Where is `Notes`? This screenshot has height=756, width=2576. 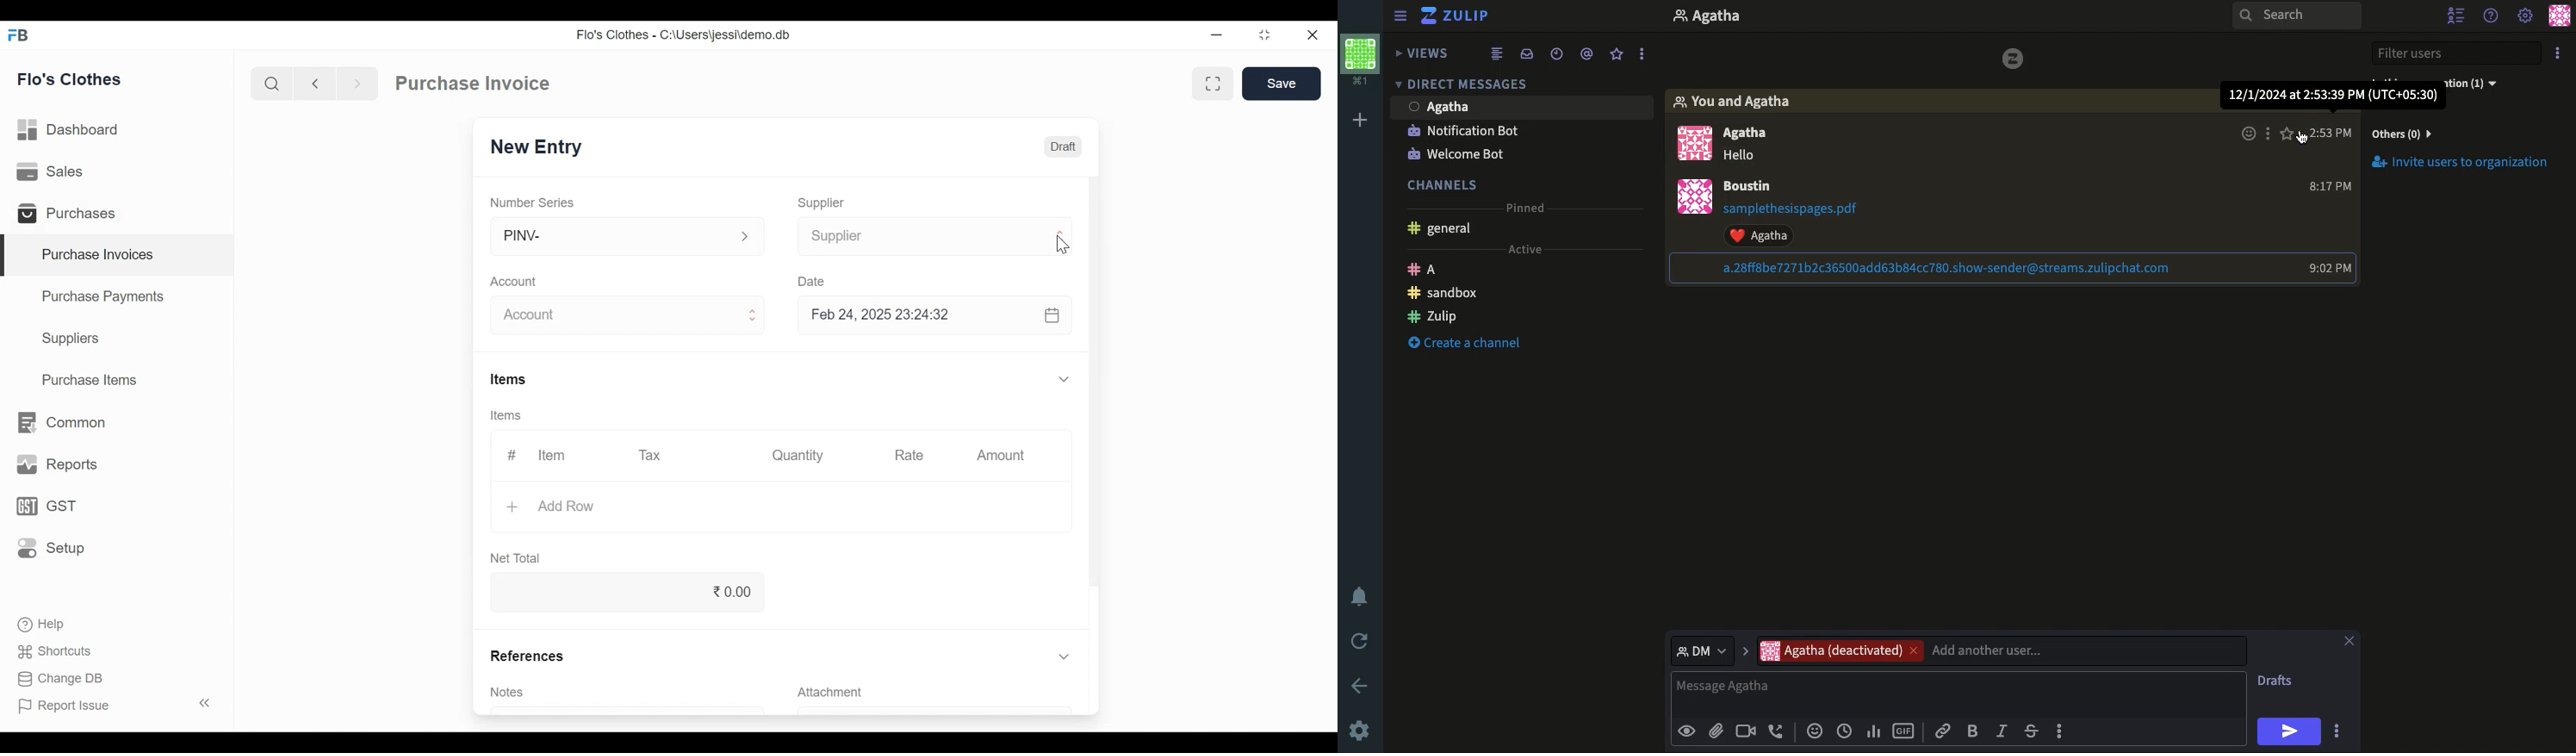 Notes is located at coordinates (511, 693).